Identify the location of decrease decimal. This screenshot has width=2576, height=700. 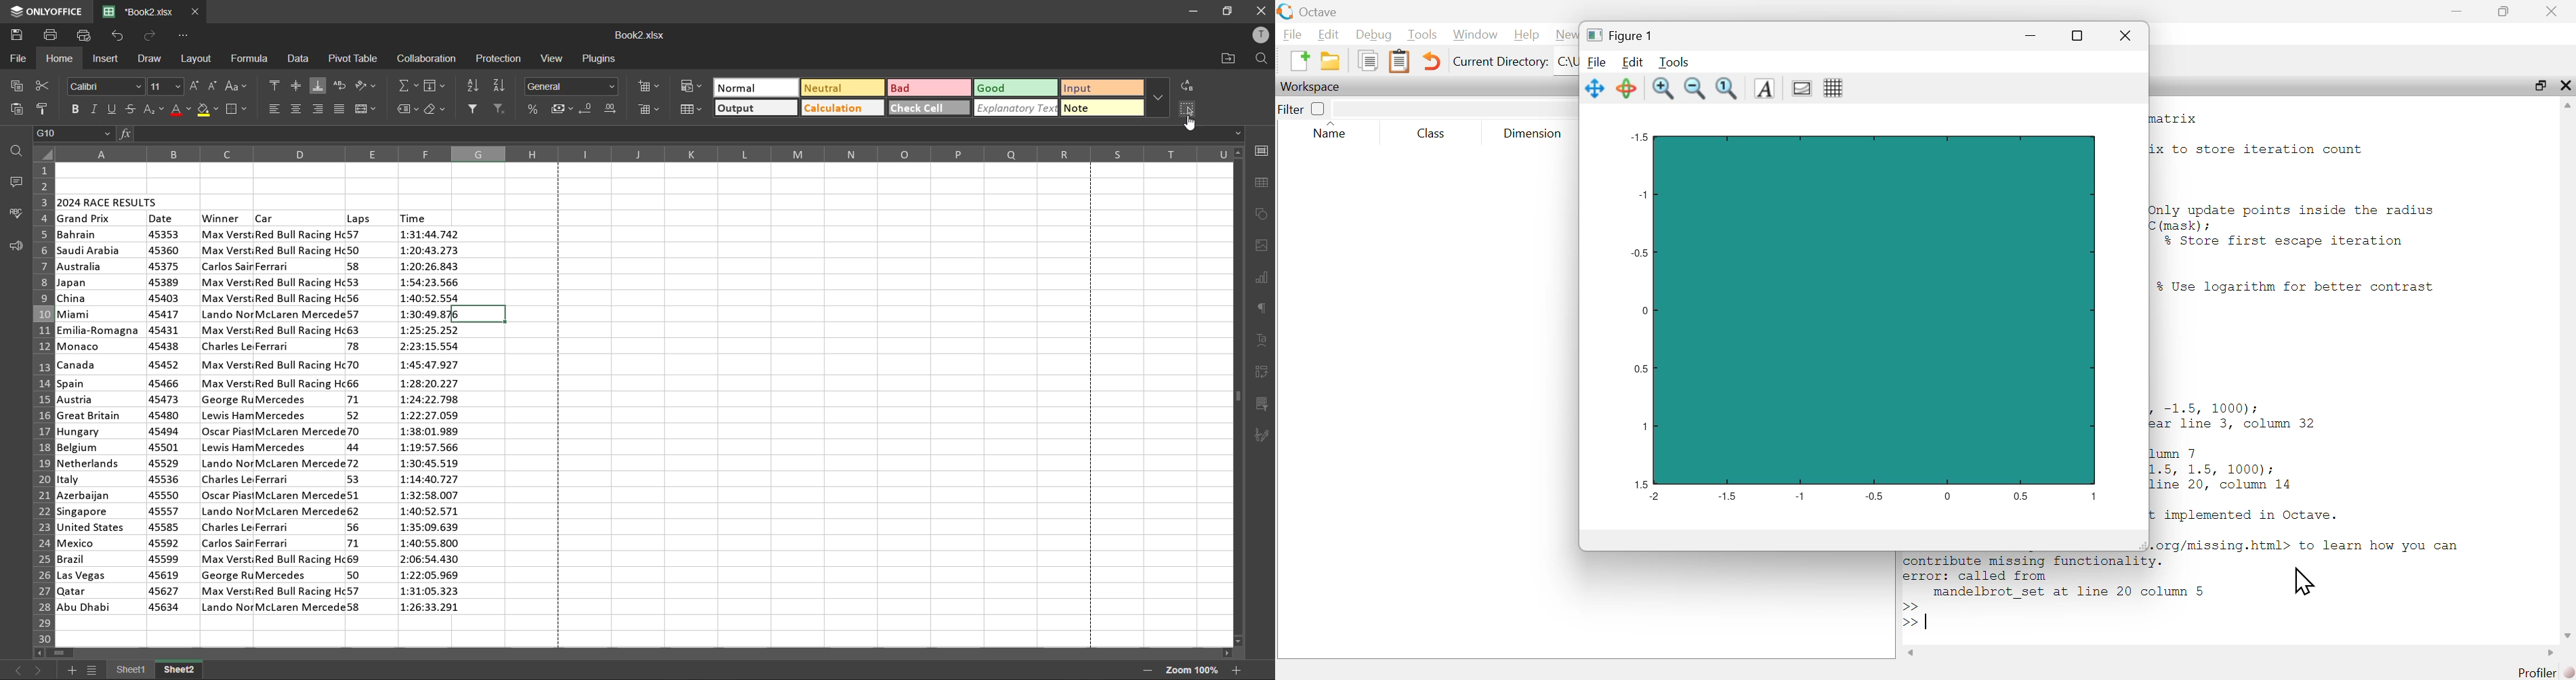
(589, 109).